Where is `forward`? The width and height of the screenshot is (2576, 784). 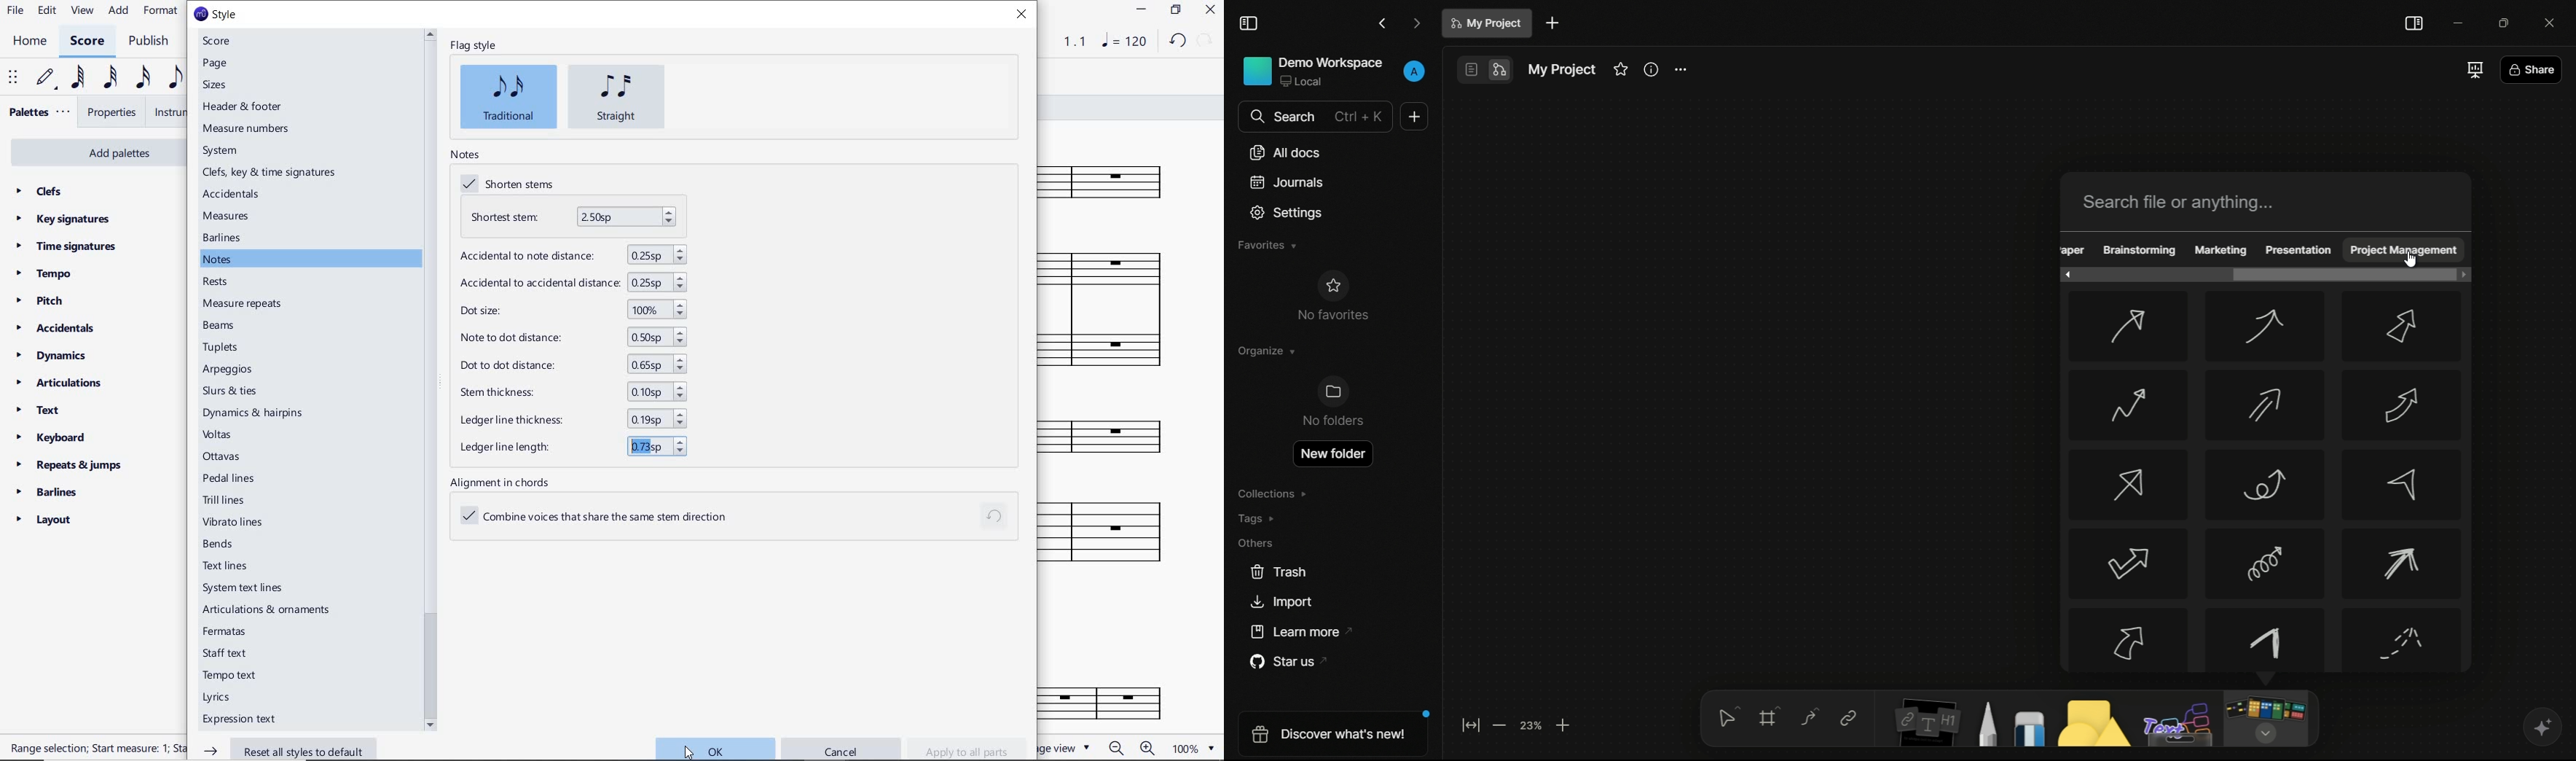
forward is located at coordinates (1417, 25).